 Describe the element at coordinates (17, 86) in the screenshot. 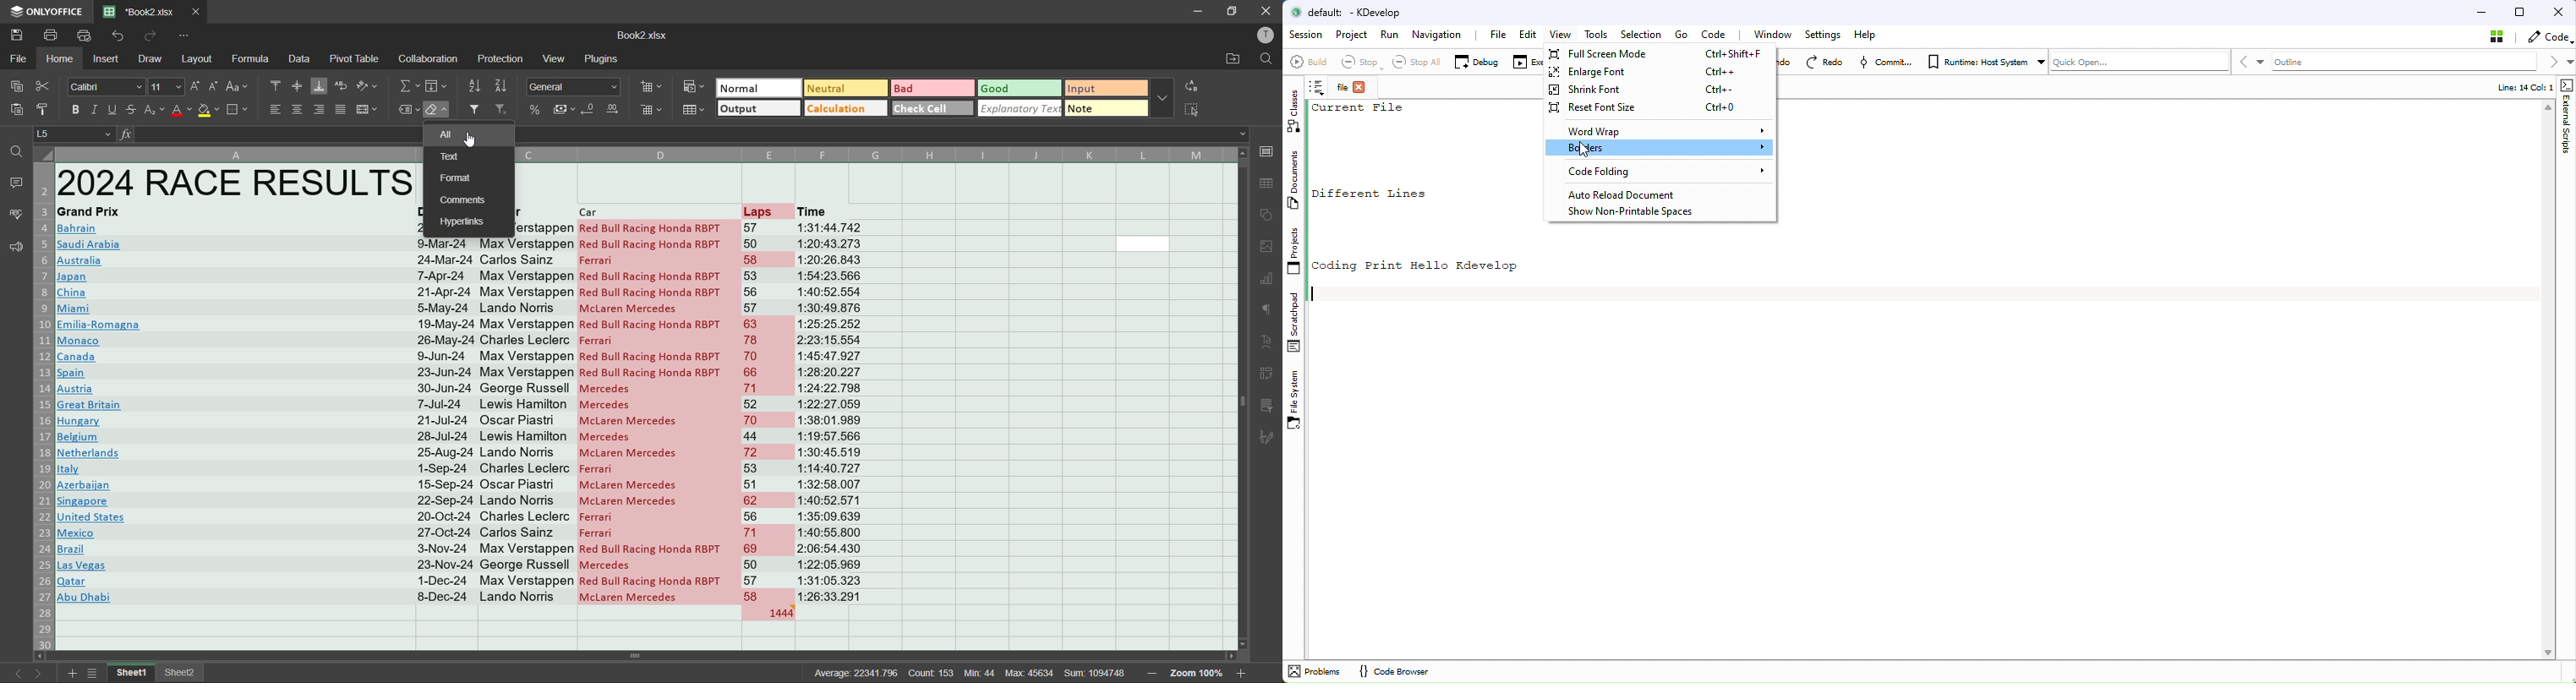

I see `copy` at that location.